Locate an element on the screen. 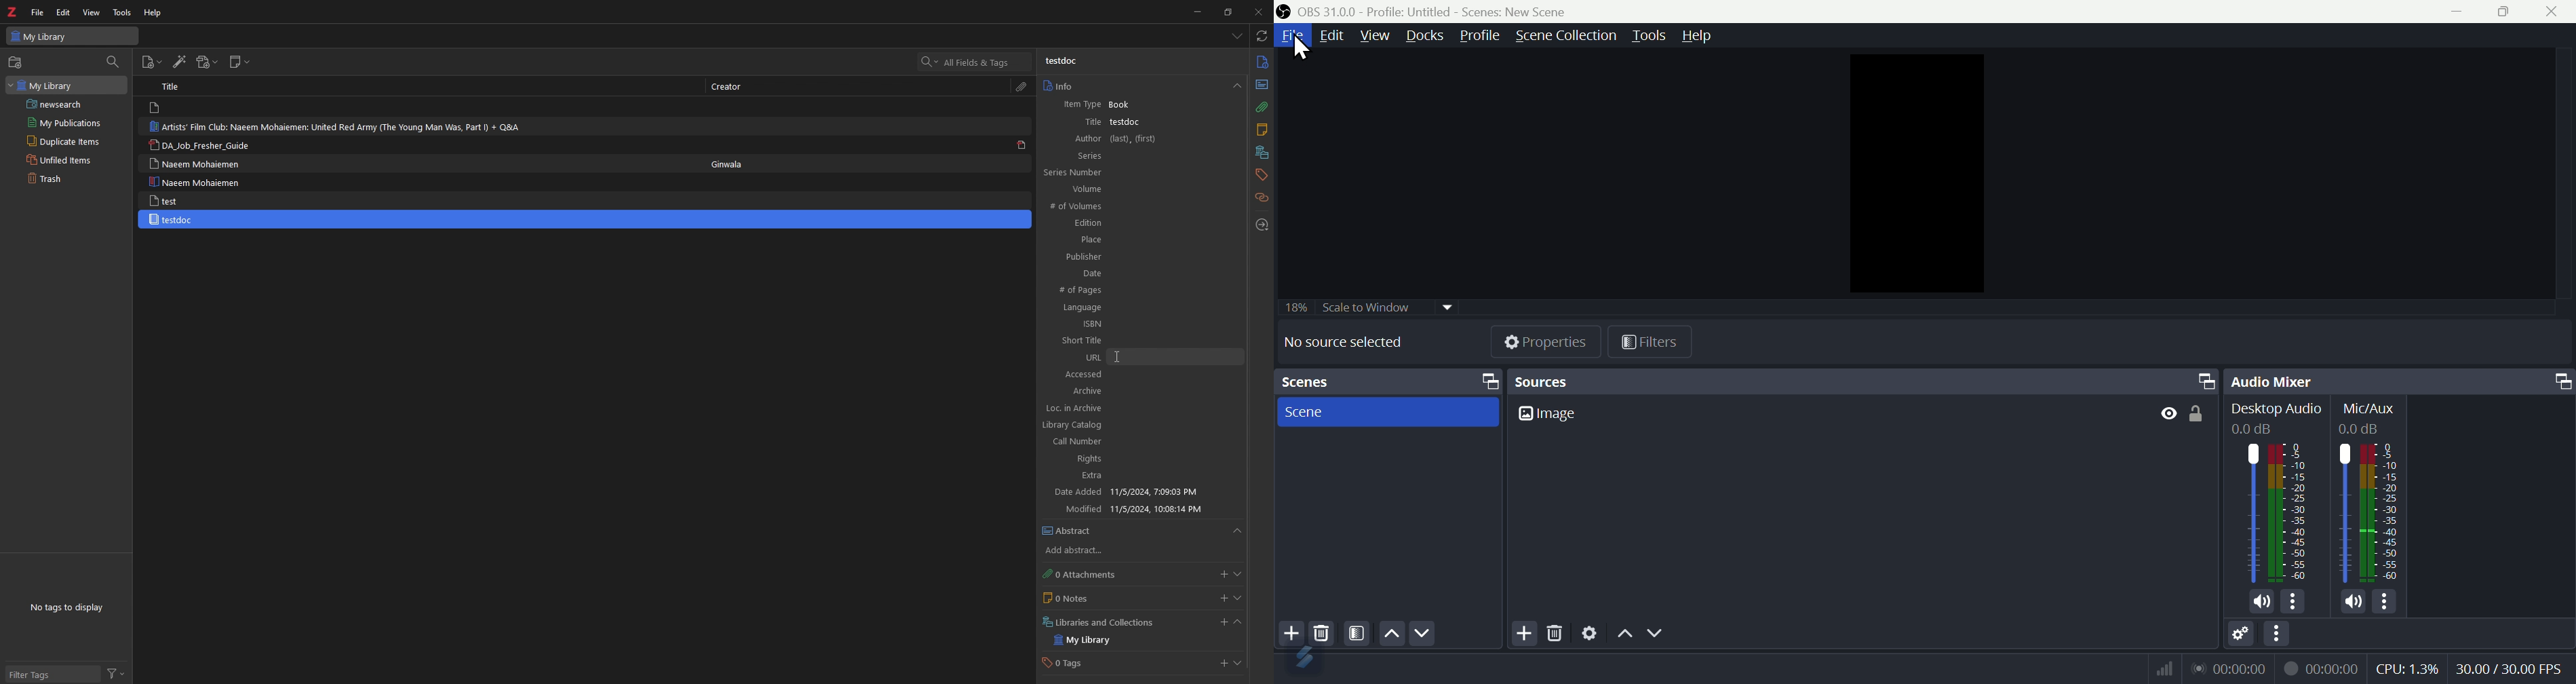 The width and height of the screenshot is (2576, 700). filter tags is located at coordinates (52, 675).